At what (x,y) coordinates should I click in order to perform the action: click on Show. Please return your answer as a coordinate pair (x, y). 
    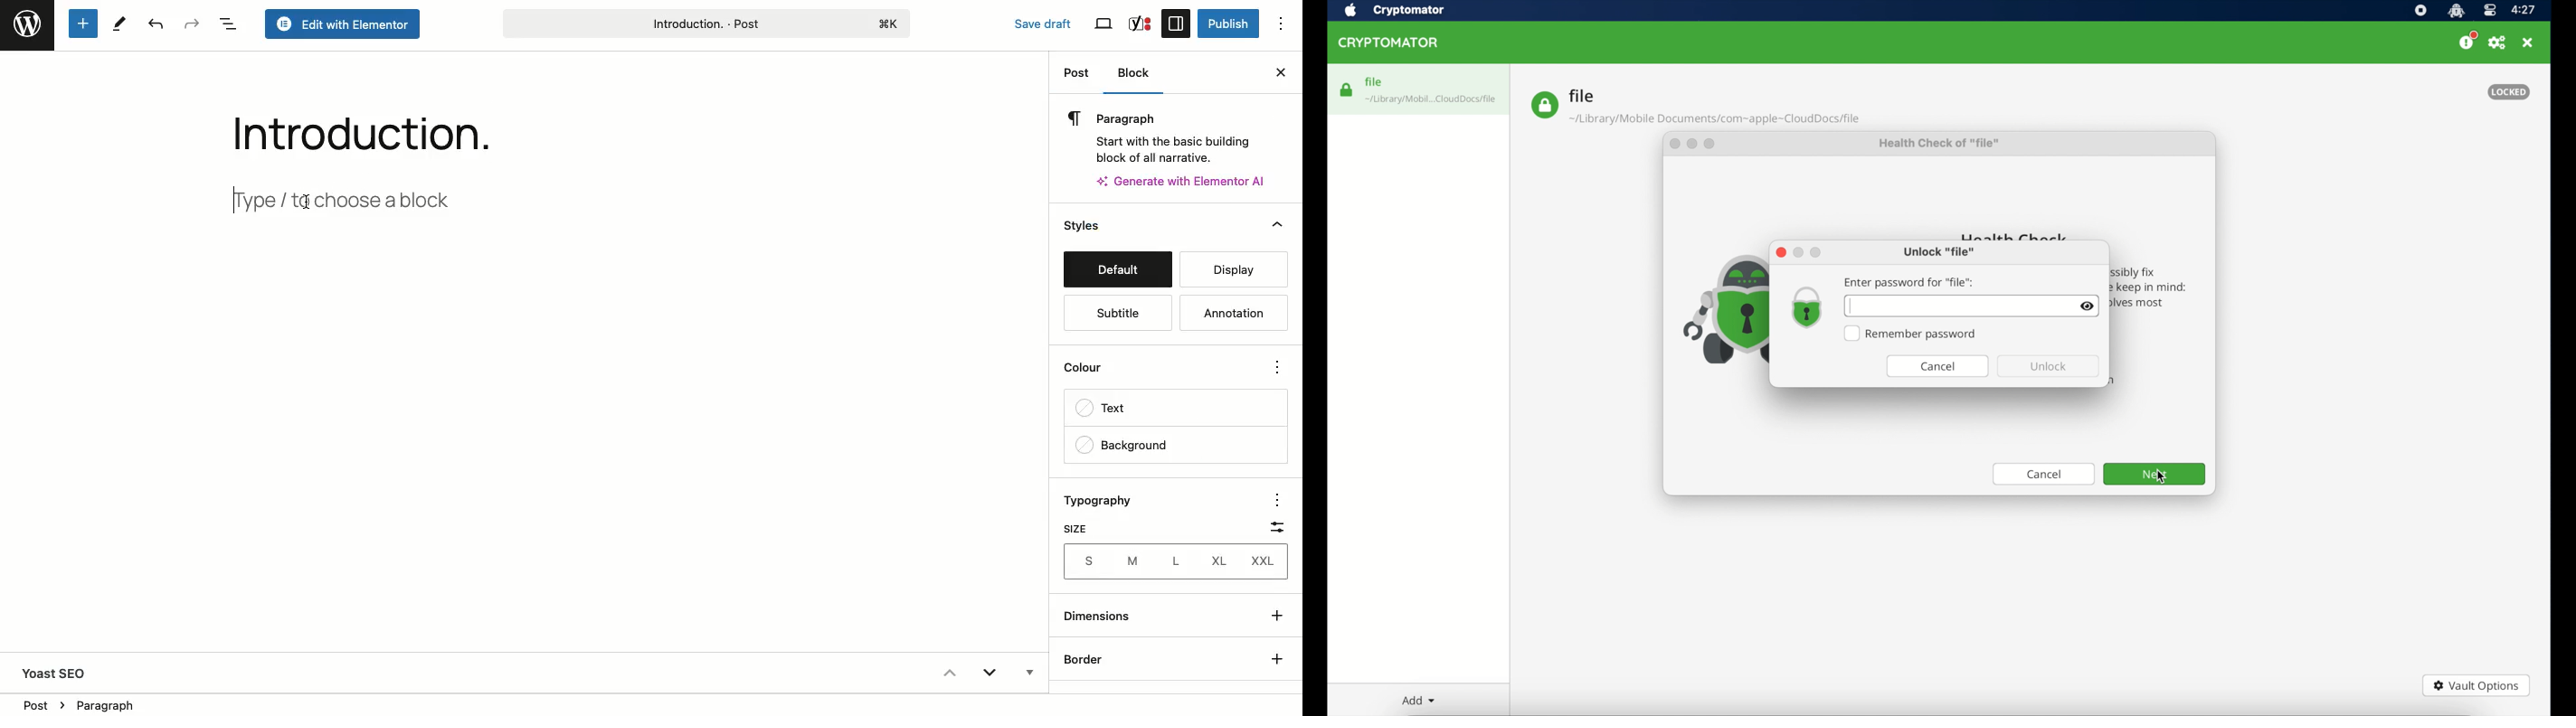
    Looking at the image, I should click on (1274, 634).